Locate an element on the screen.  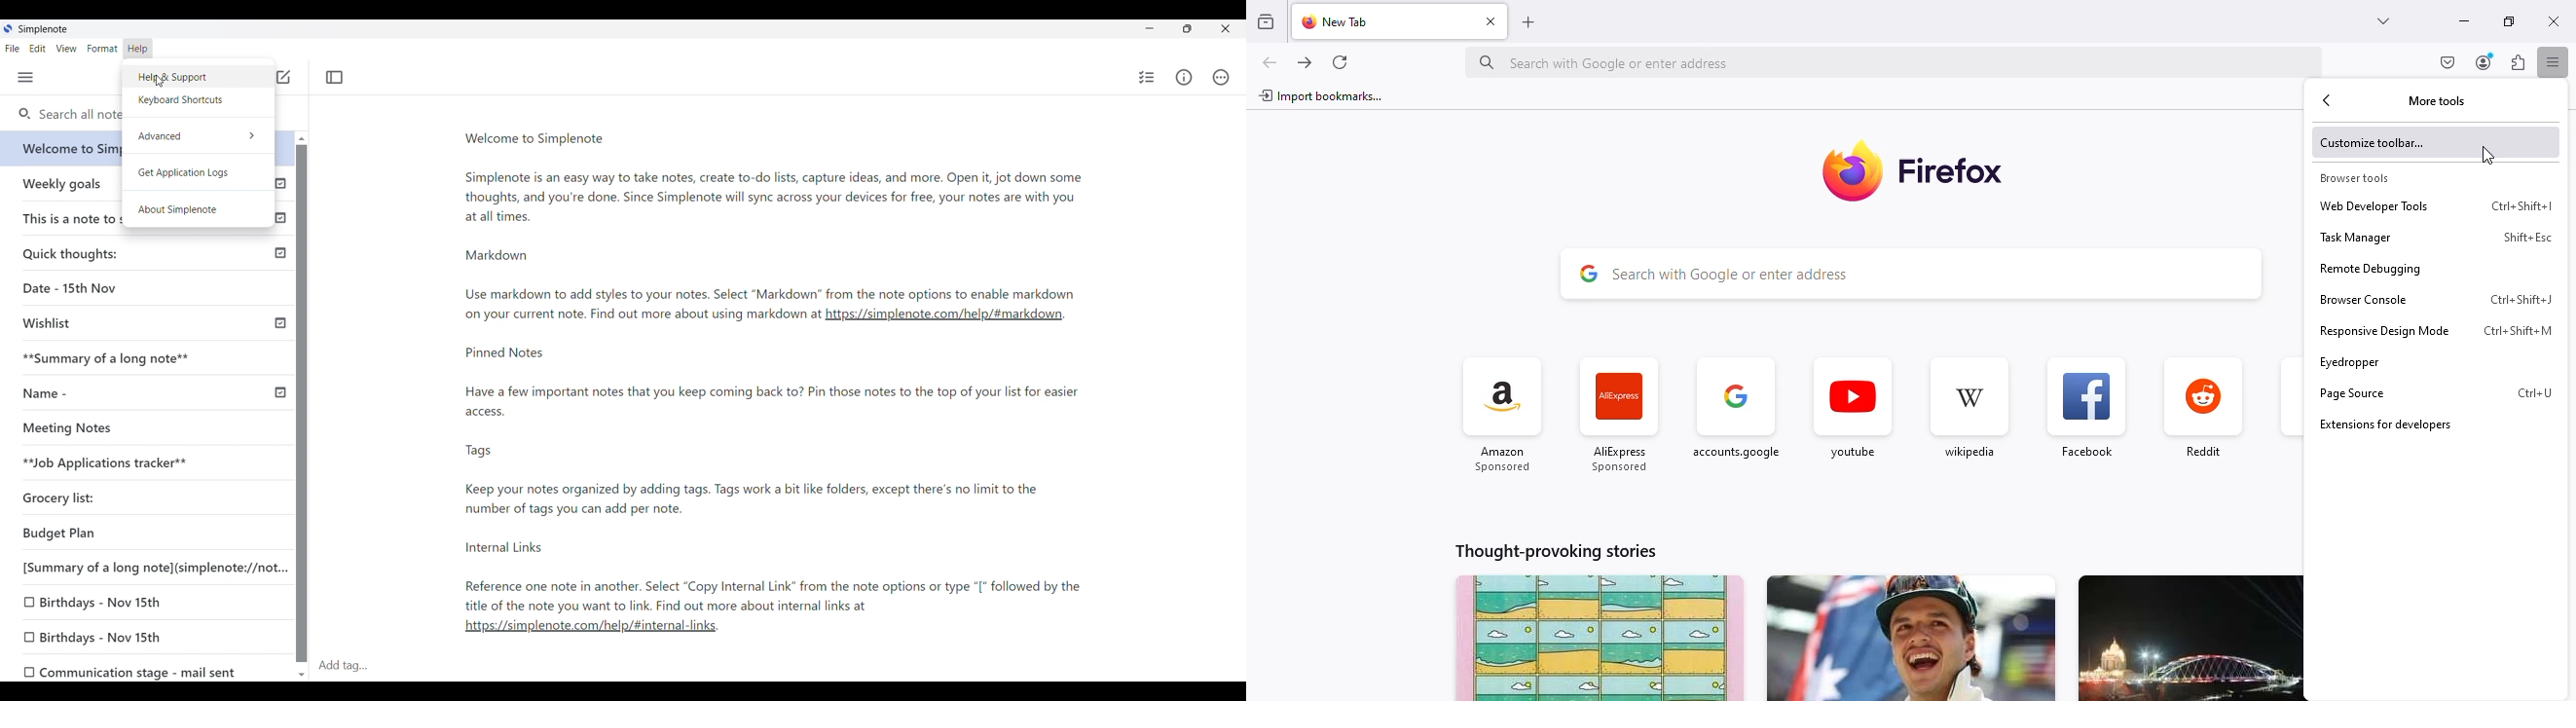
extensions for developers is located at coordinates (2435, 424).